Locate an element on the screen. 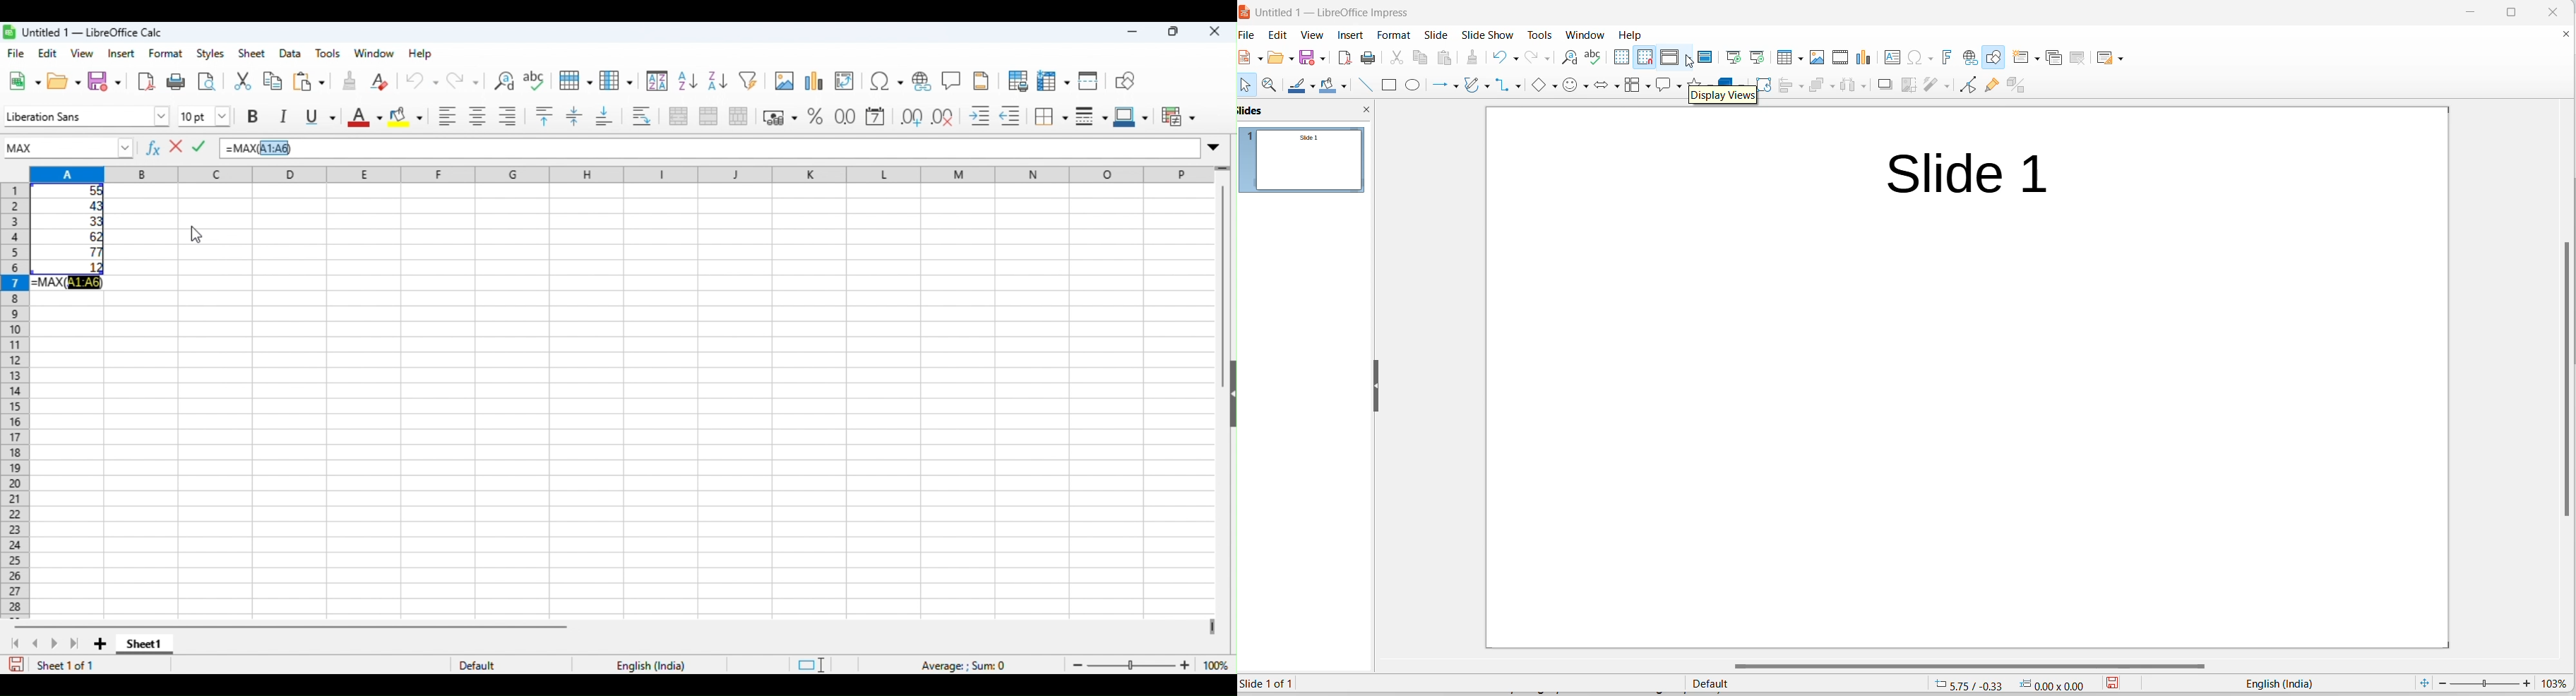 Image resolution: width=2576 pixels, height=700 pixels. insert hyperlinks is located at coordinates (1971, 56).